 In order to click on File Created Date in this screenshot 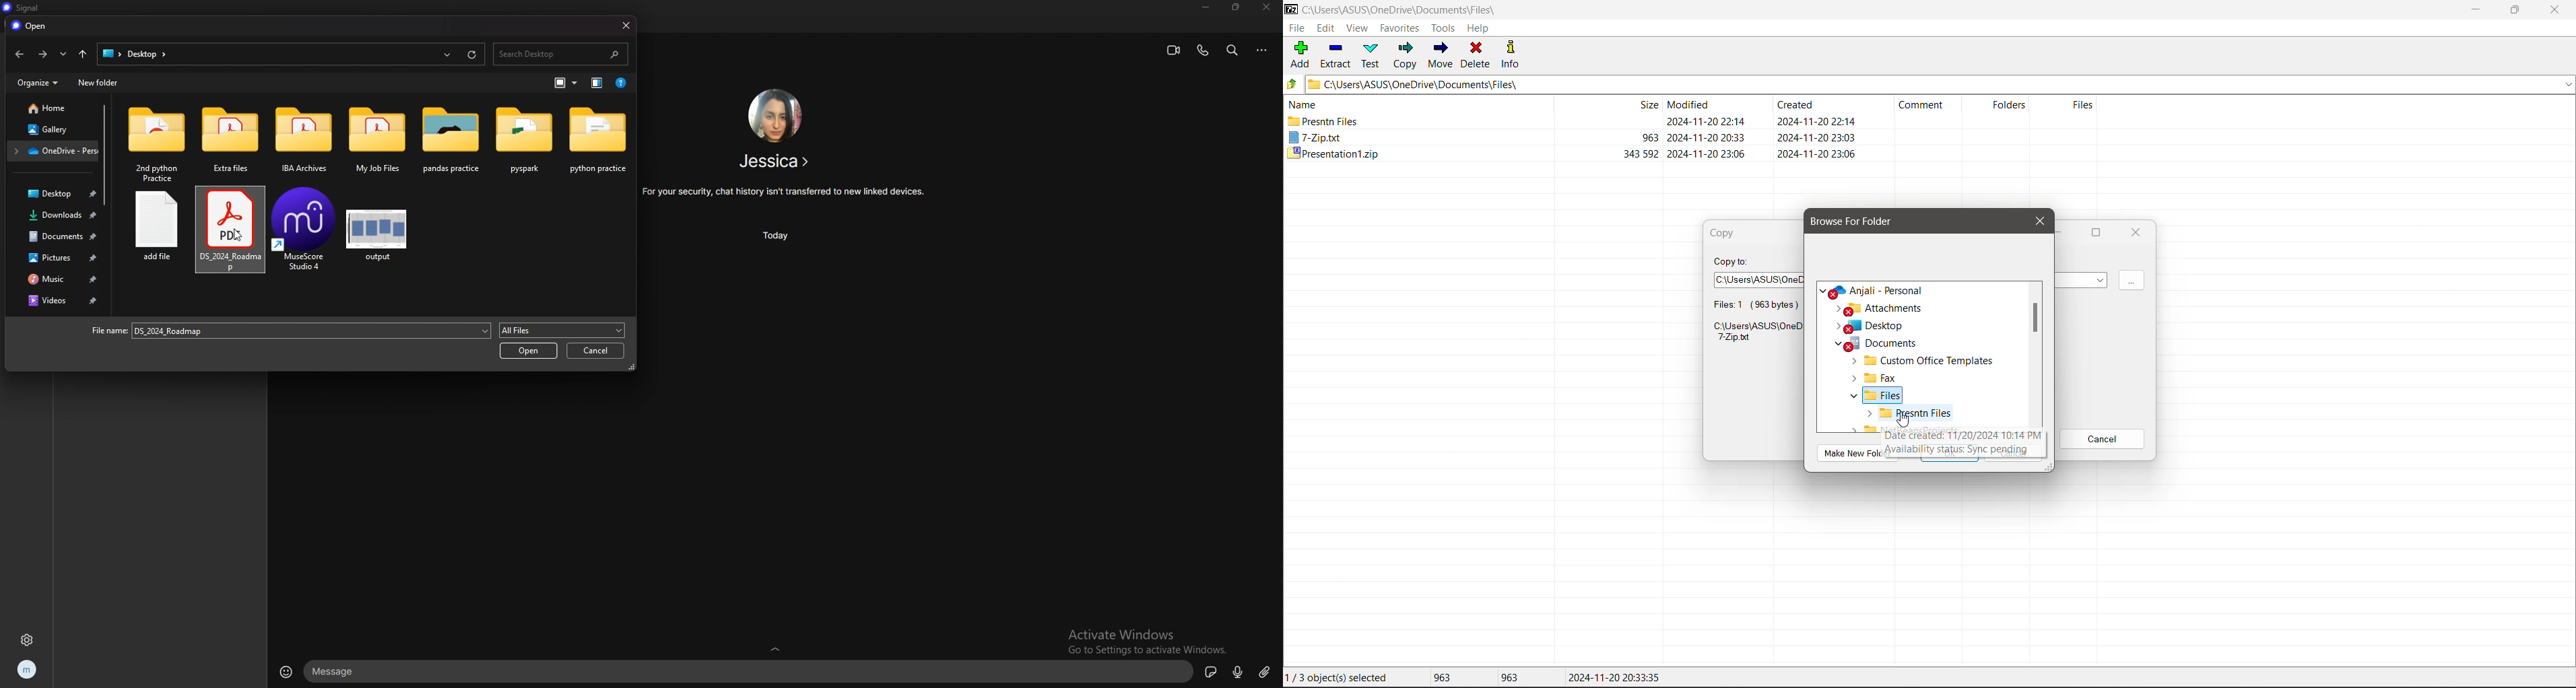, I will do `click(1817, 129)`.